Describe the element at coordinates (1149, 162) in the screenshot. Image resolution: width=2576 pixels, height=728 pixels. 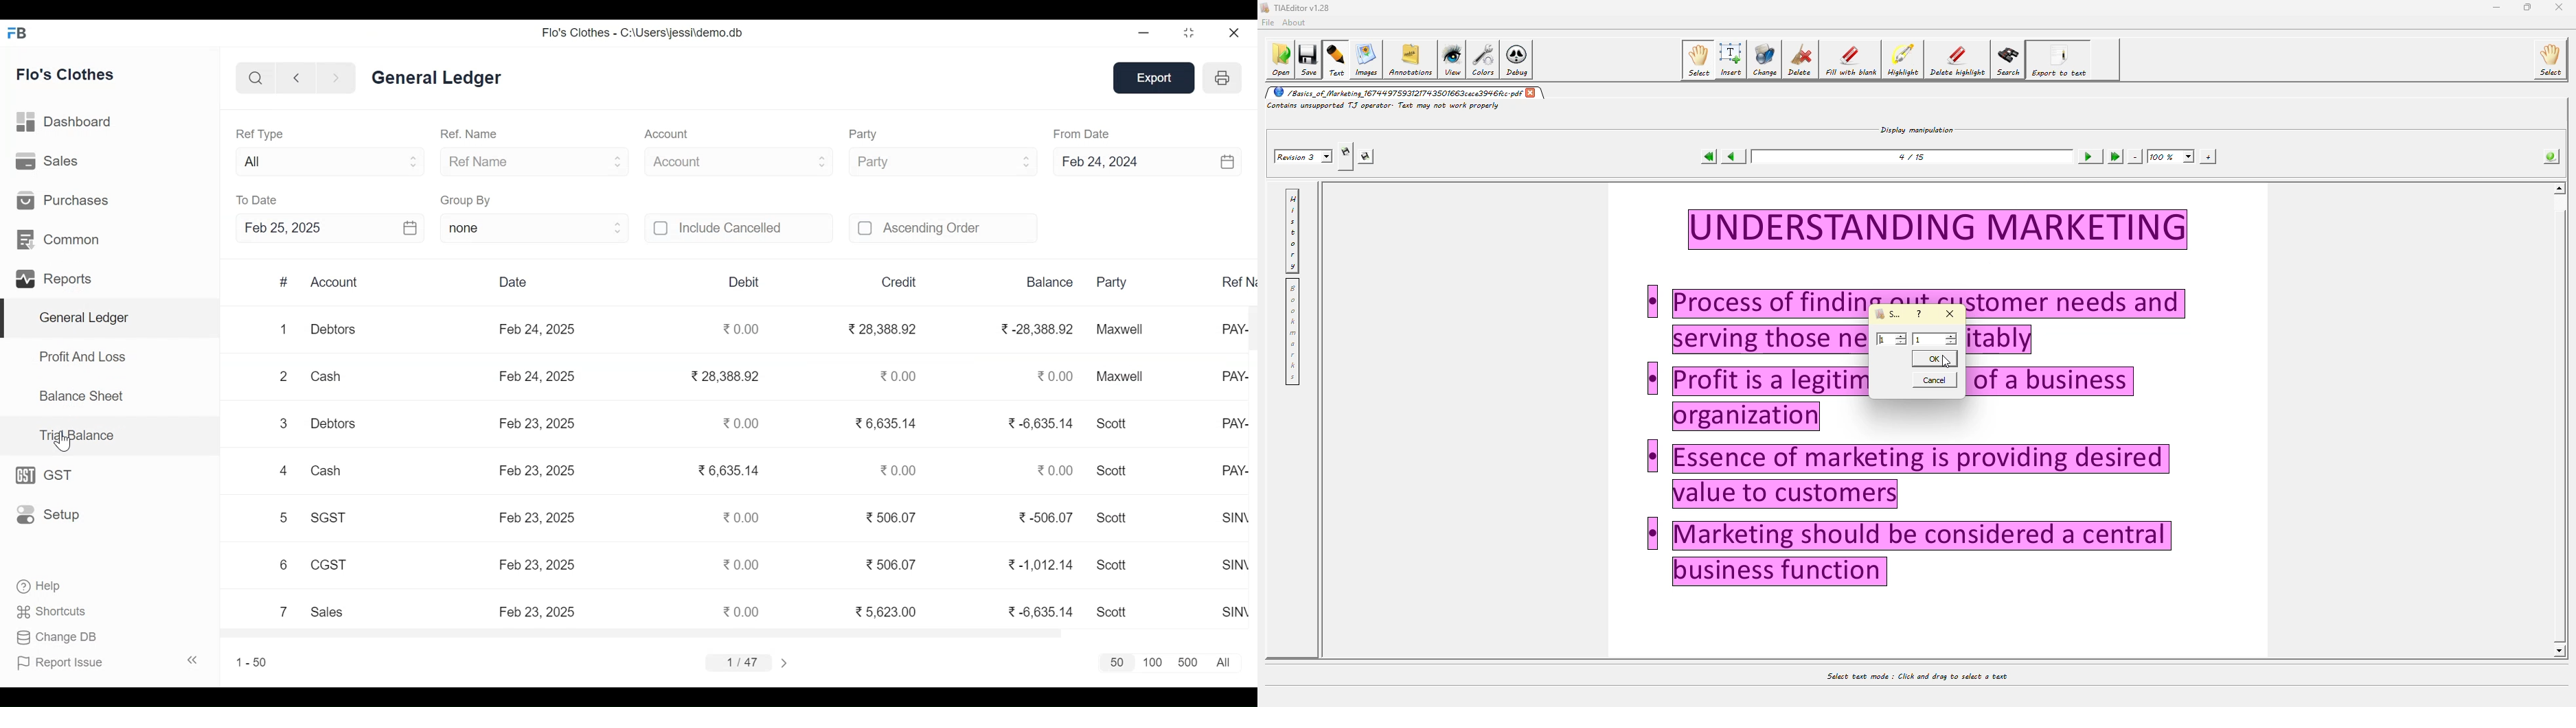
I see `Feb 24, 2024` at that location.